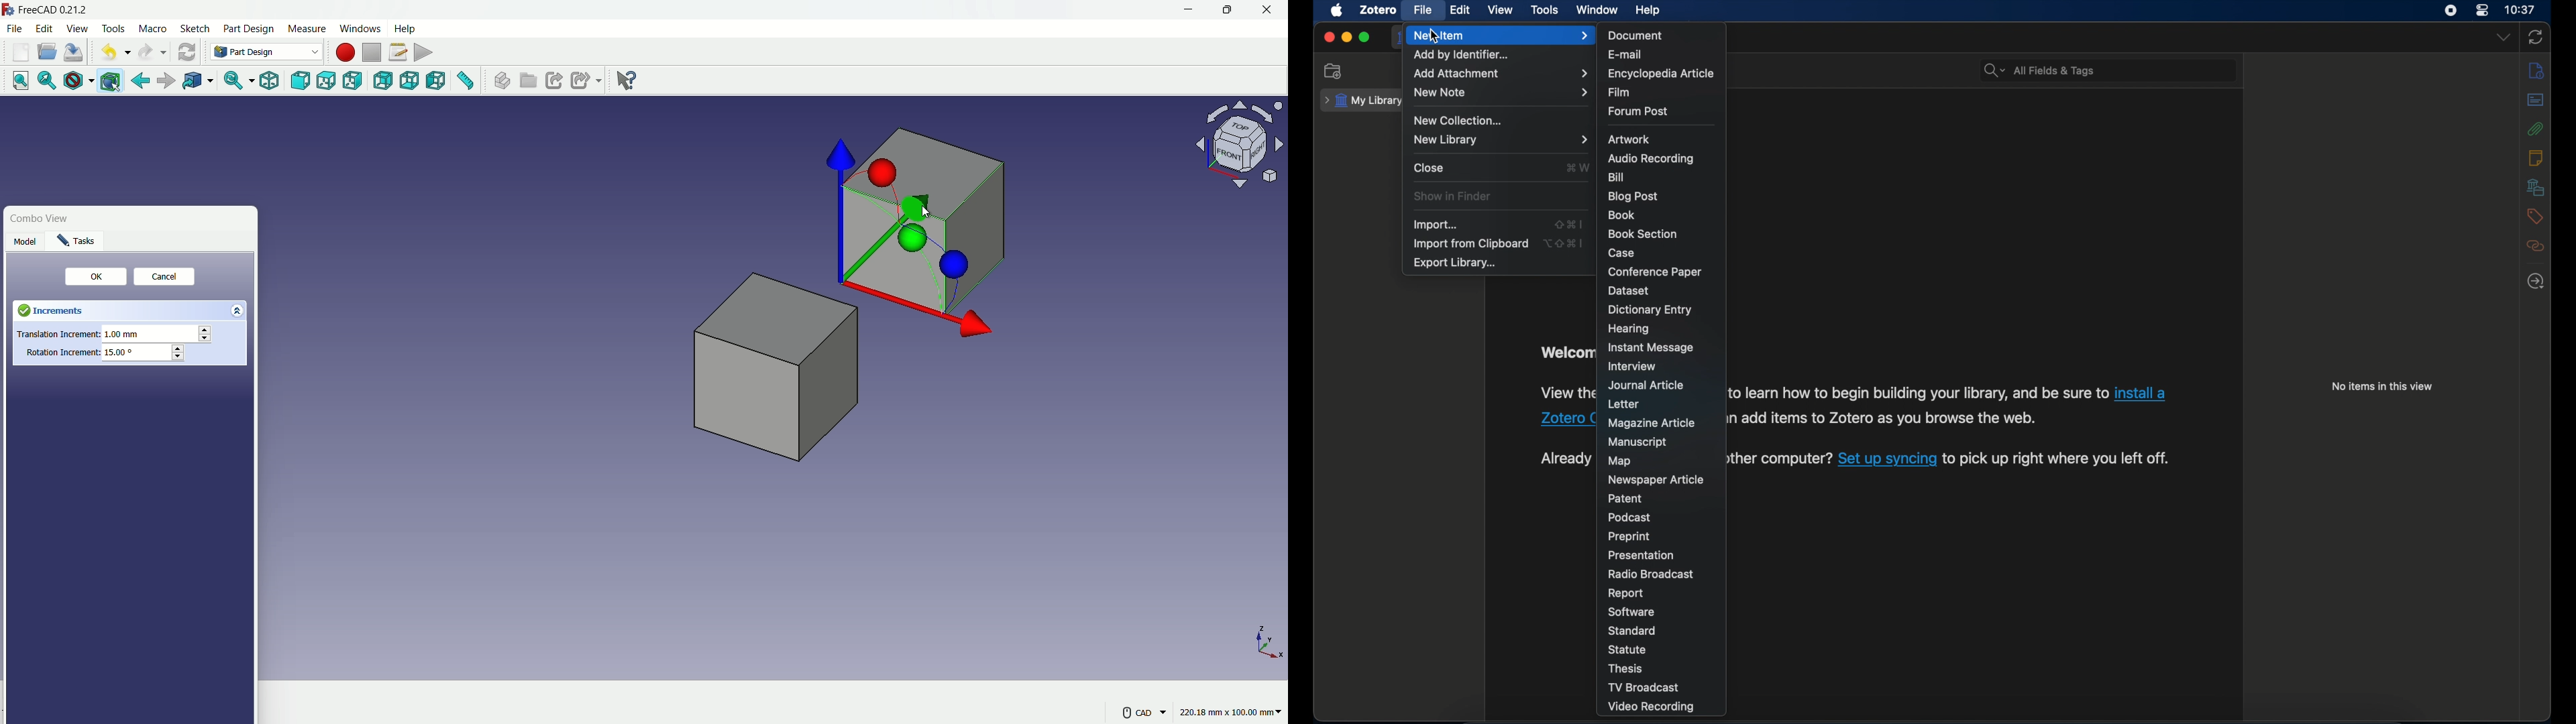 The image size is (2576, 728). Describe the element at coordinates (1650, 158) in the screenshot. I see `audio recording` at that location.